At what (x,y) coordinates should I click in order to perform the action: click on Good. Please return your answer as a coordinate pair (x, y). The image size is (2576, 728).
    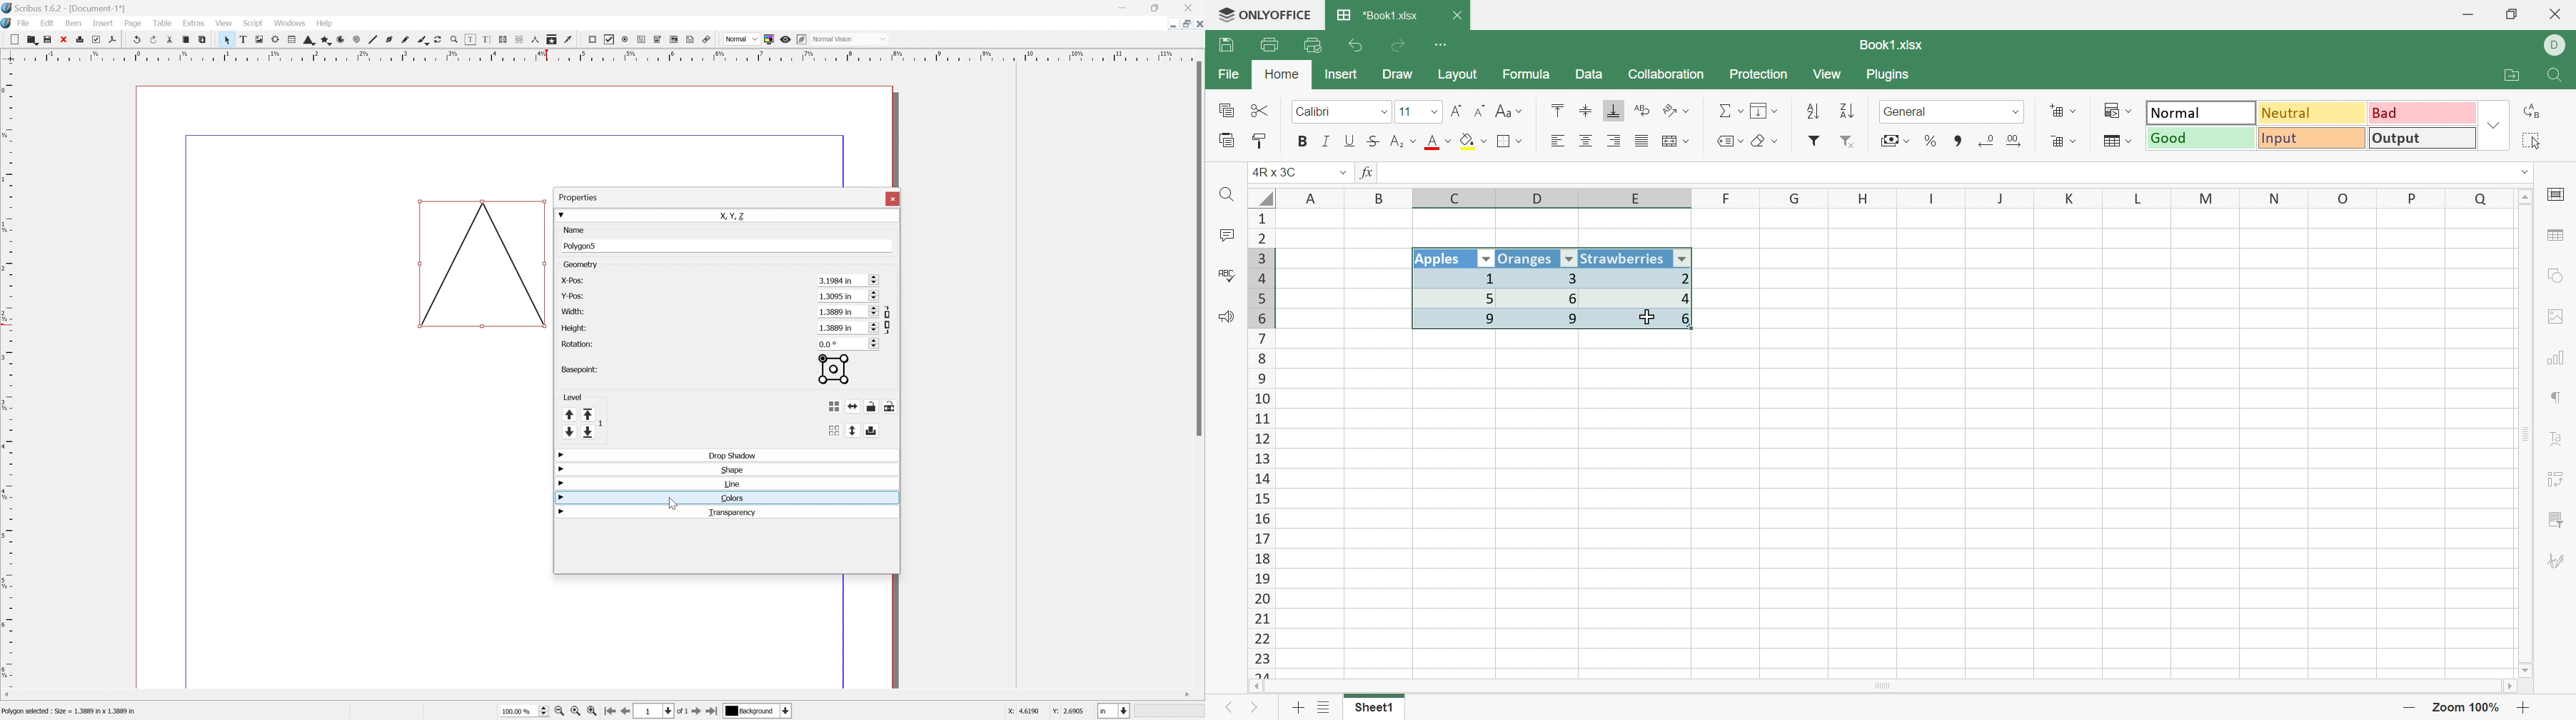
    Looking at the image, I should click on (2202, 139).